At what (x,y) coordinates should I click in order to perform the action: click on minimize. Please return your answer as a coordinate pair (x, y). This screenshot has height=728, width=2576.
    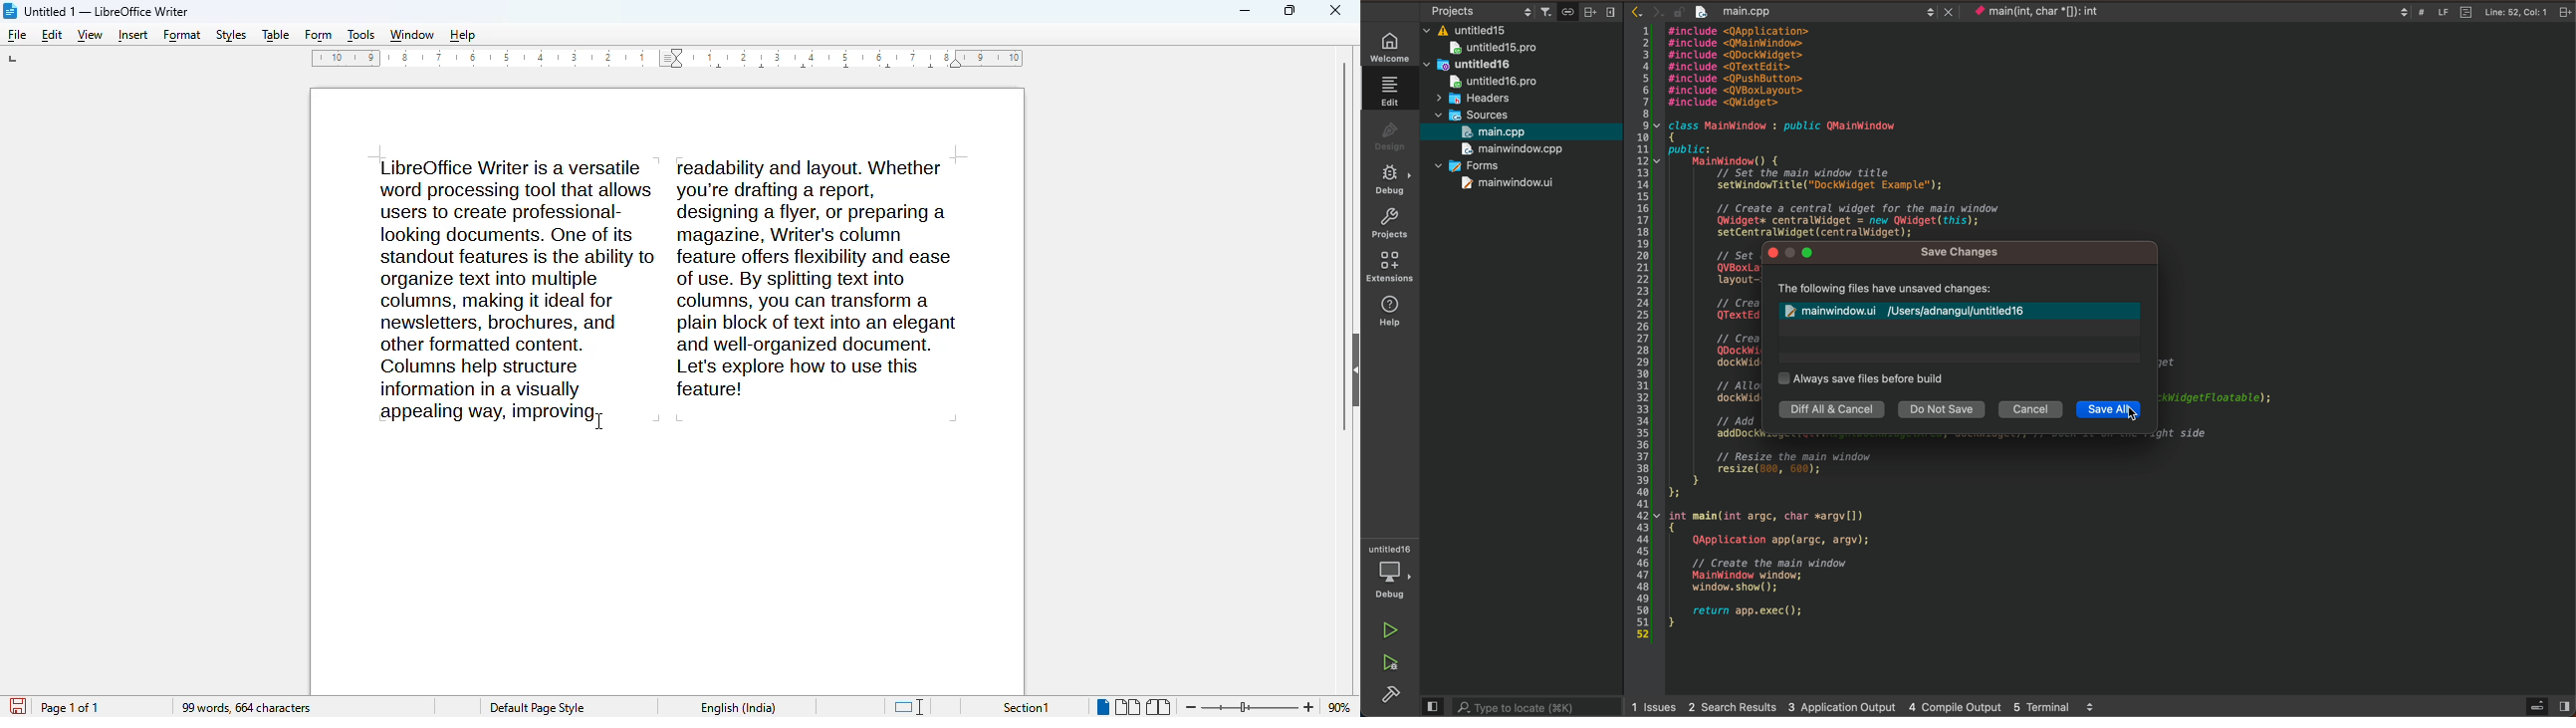
    Looking at the image, I should click on (1246, 11).